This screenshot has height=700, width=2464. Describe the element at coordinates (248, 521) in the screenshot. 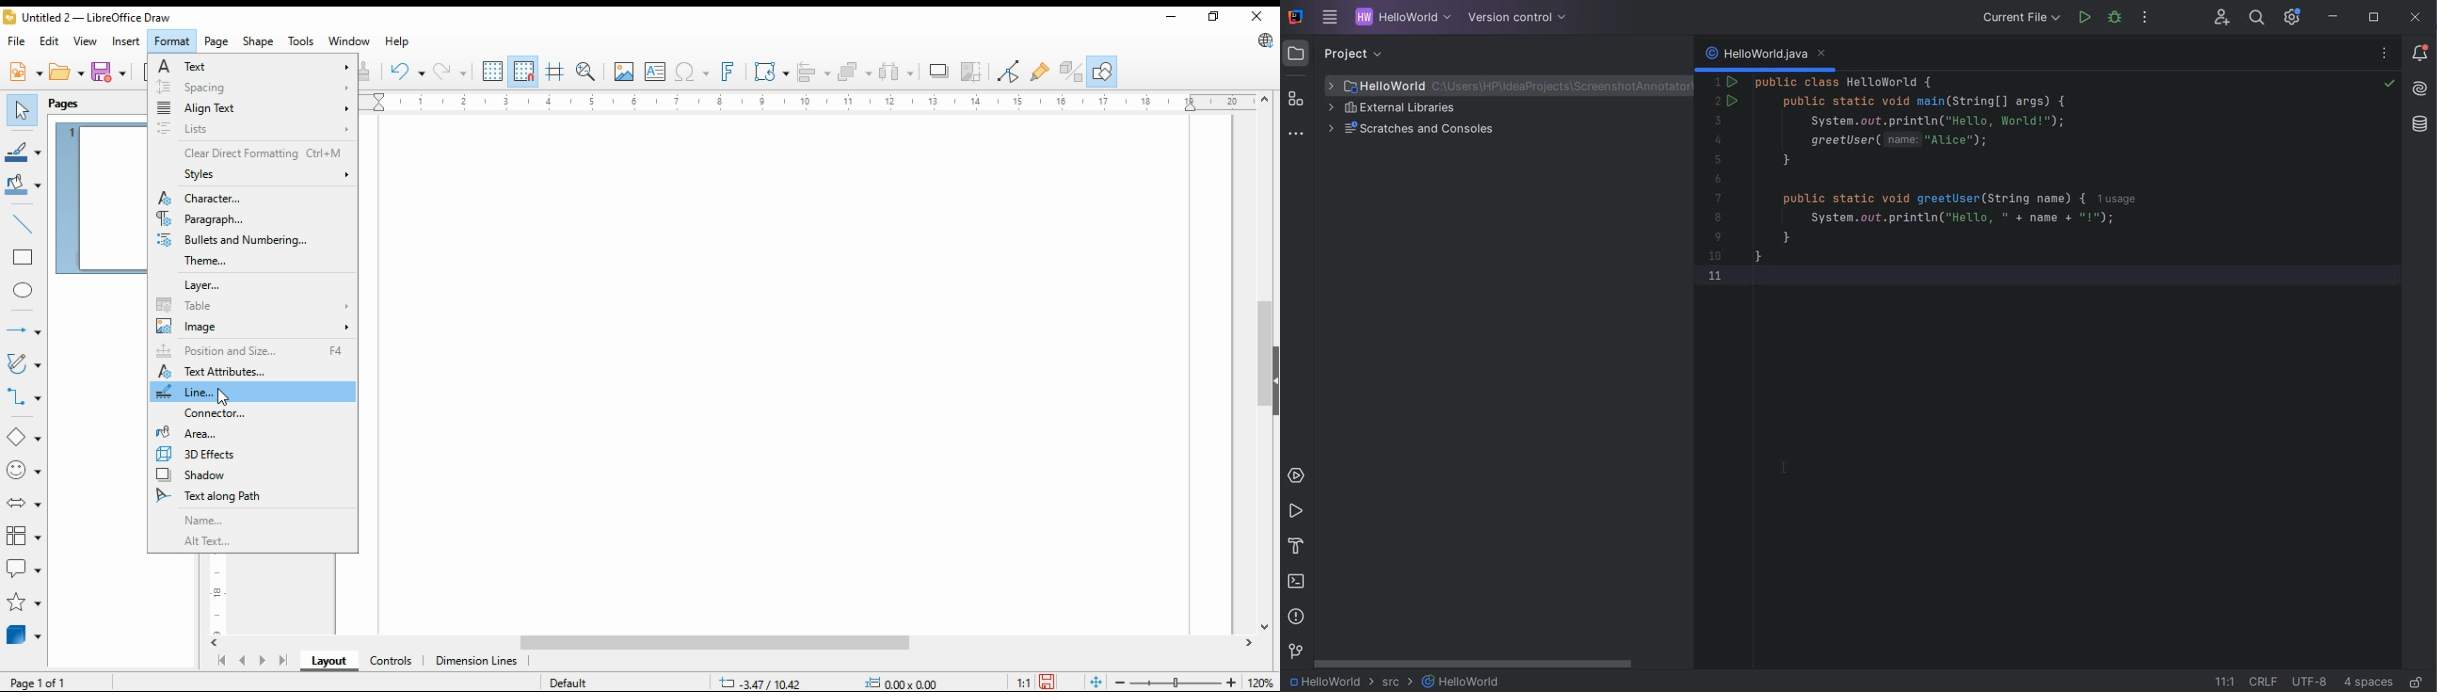

I see `name` at that location.